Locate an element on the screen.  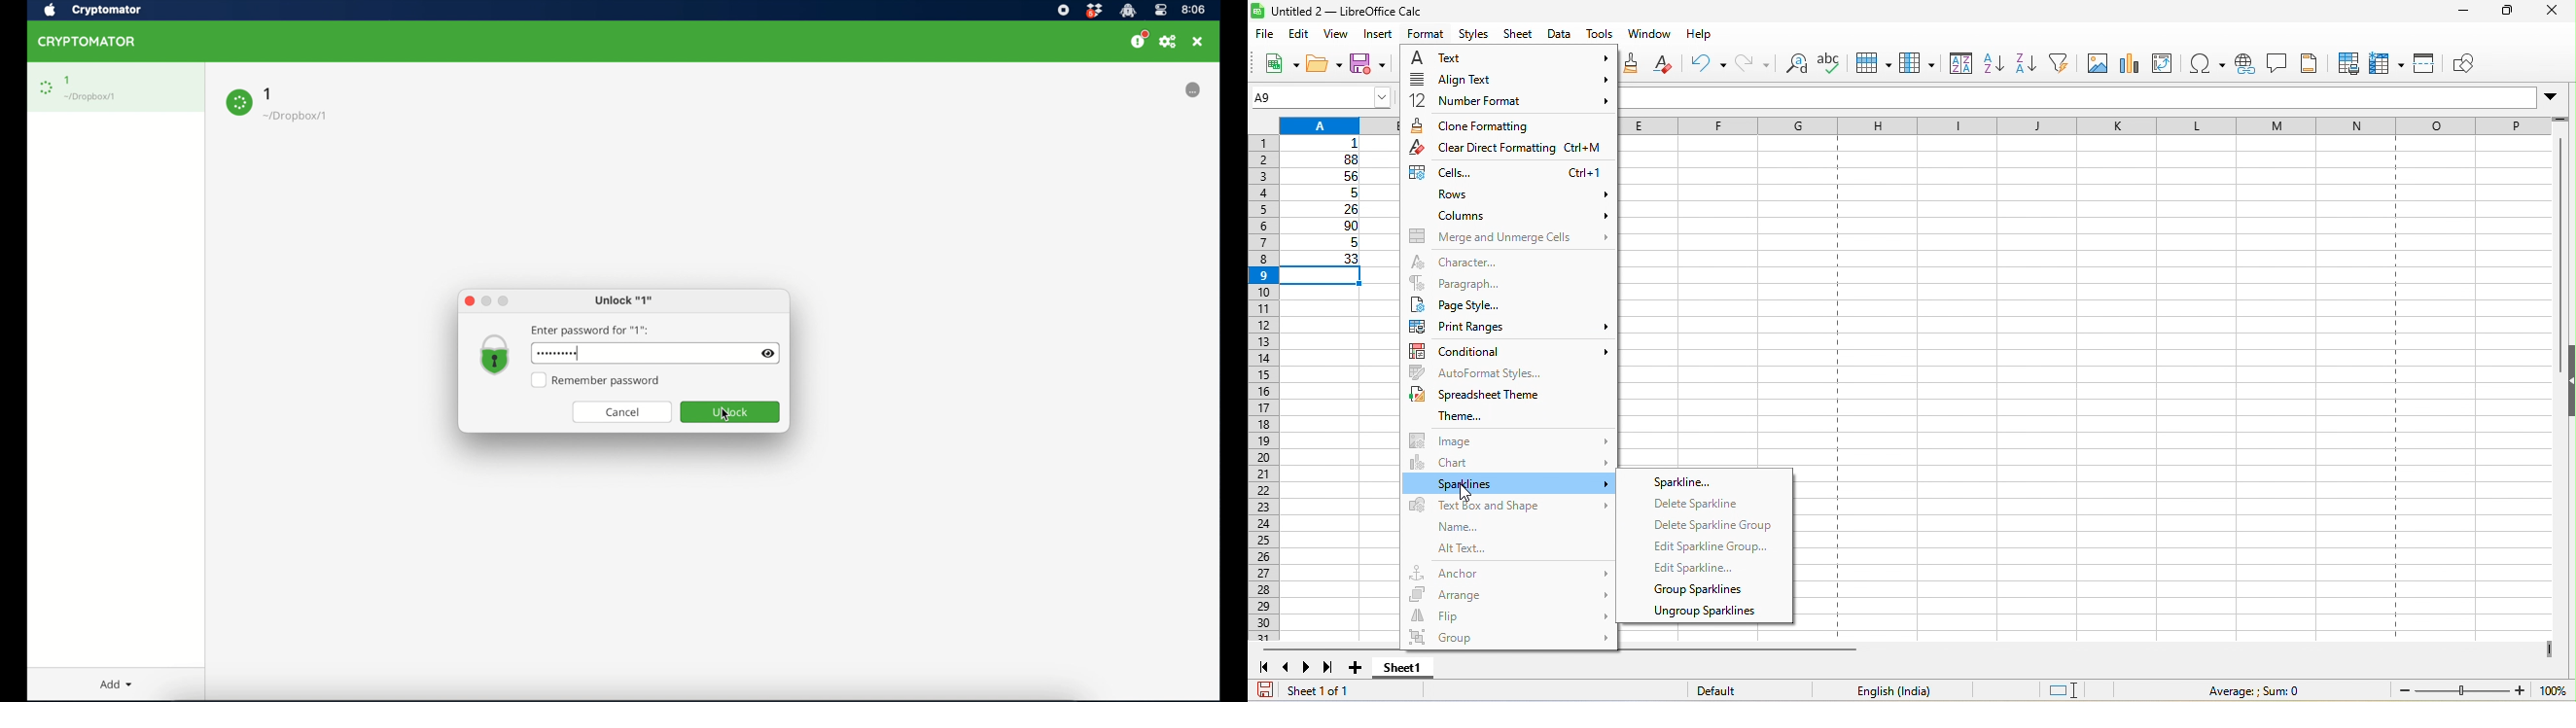
sort descending is located at coordinates (2029, 62).